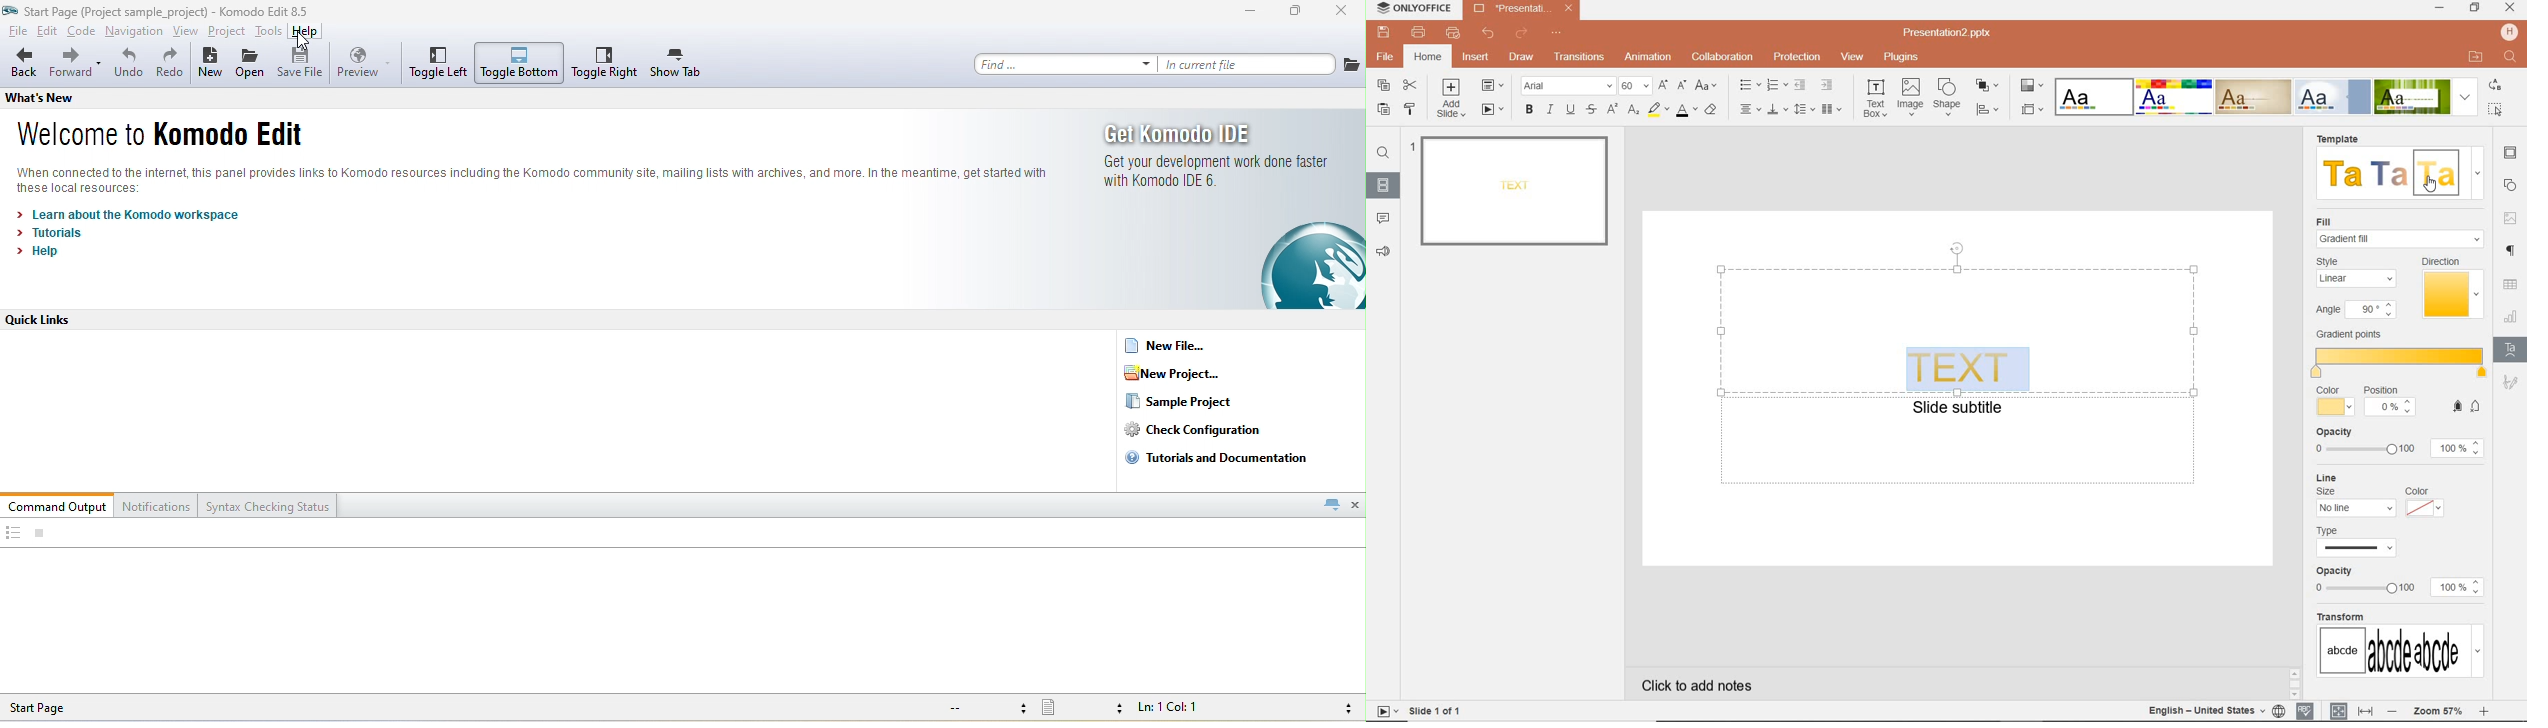 The width and height of the screenshot is (2548, 728). What do you see at coordinates (2511, 8) in the screenshot?
I see `close` at bounding box center [2511, 8].